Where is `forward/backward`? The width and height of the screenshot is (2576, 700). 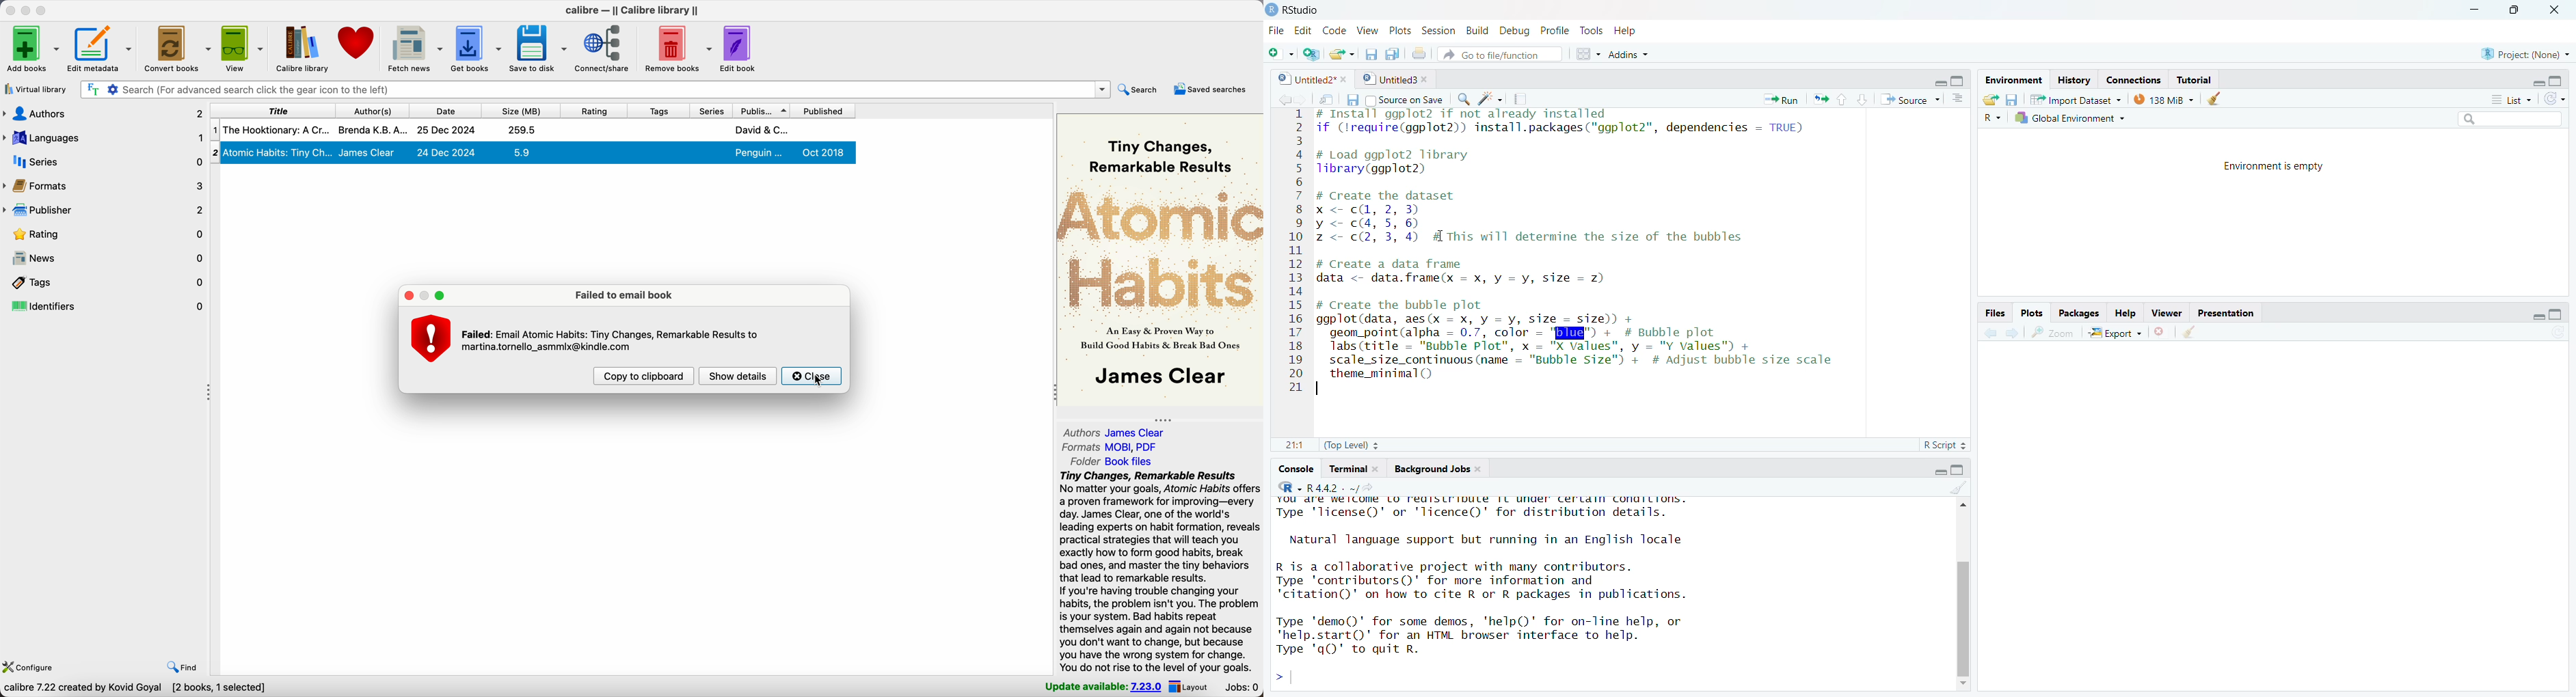 forward/backward is located at coordinates (2000, 333).